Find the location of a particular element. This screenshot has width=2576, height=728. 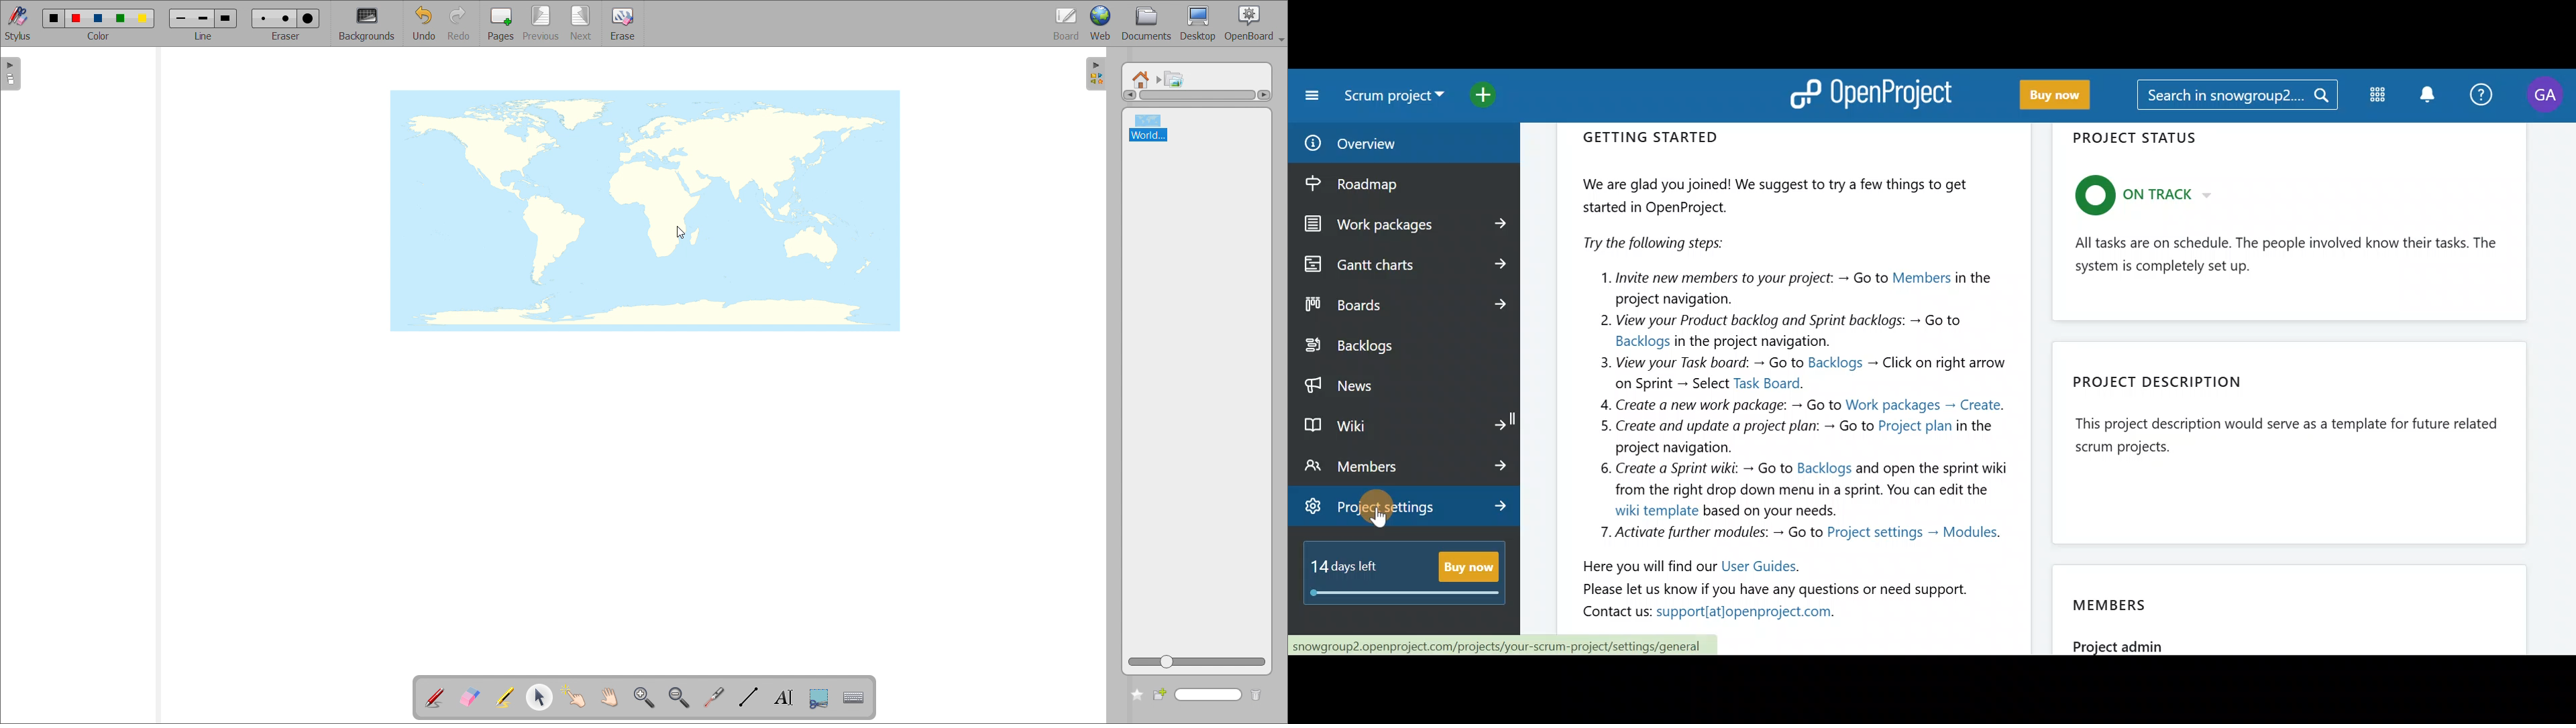

Members is located at coordinates (2294, 605).